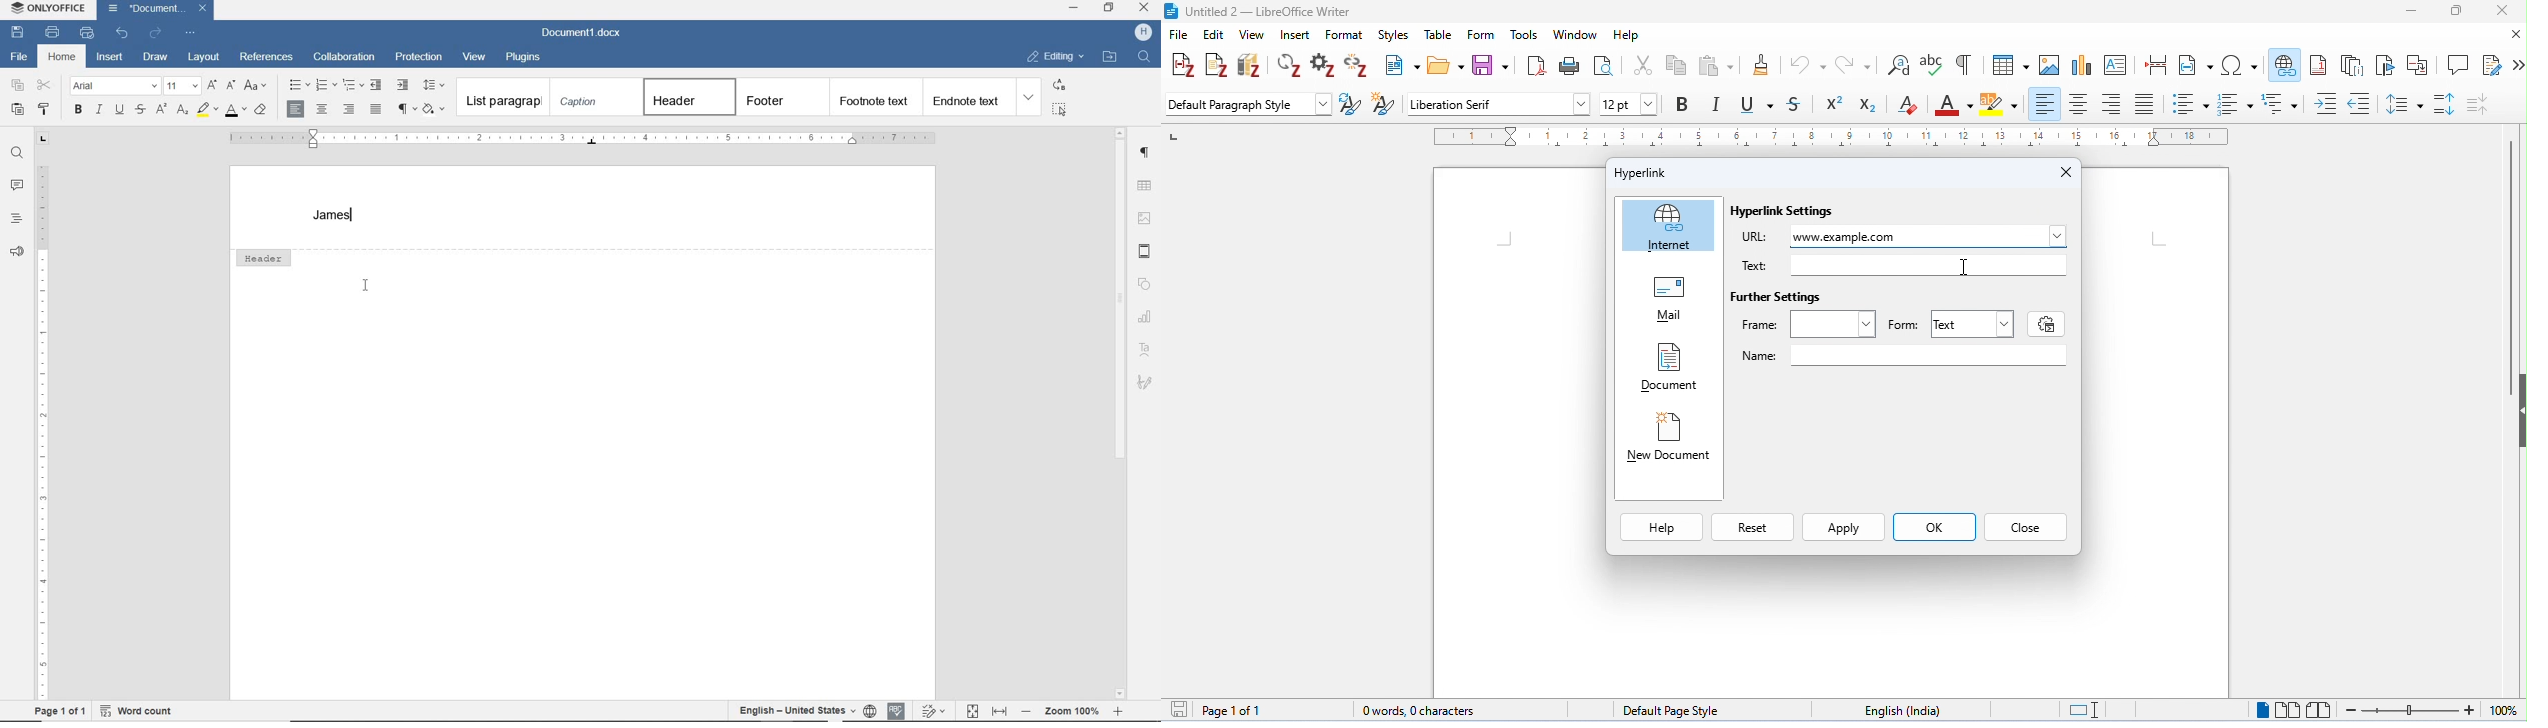 The height and width of the screenshot is (728, 2548). Describe the element at coordinates (136, 713) in the screenshot. I see `word count` at that location.